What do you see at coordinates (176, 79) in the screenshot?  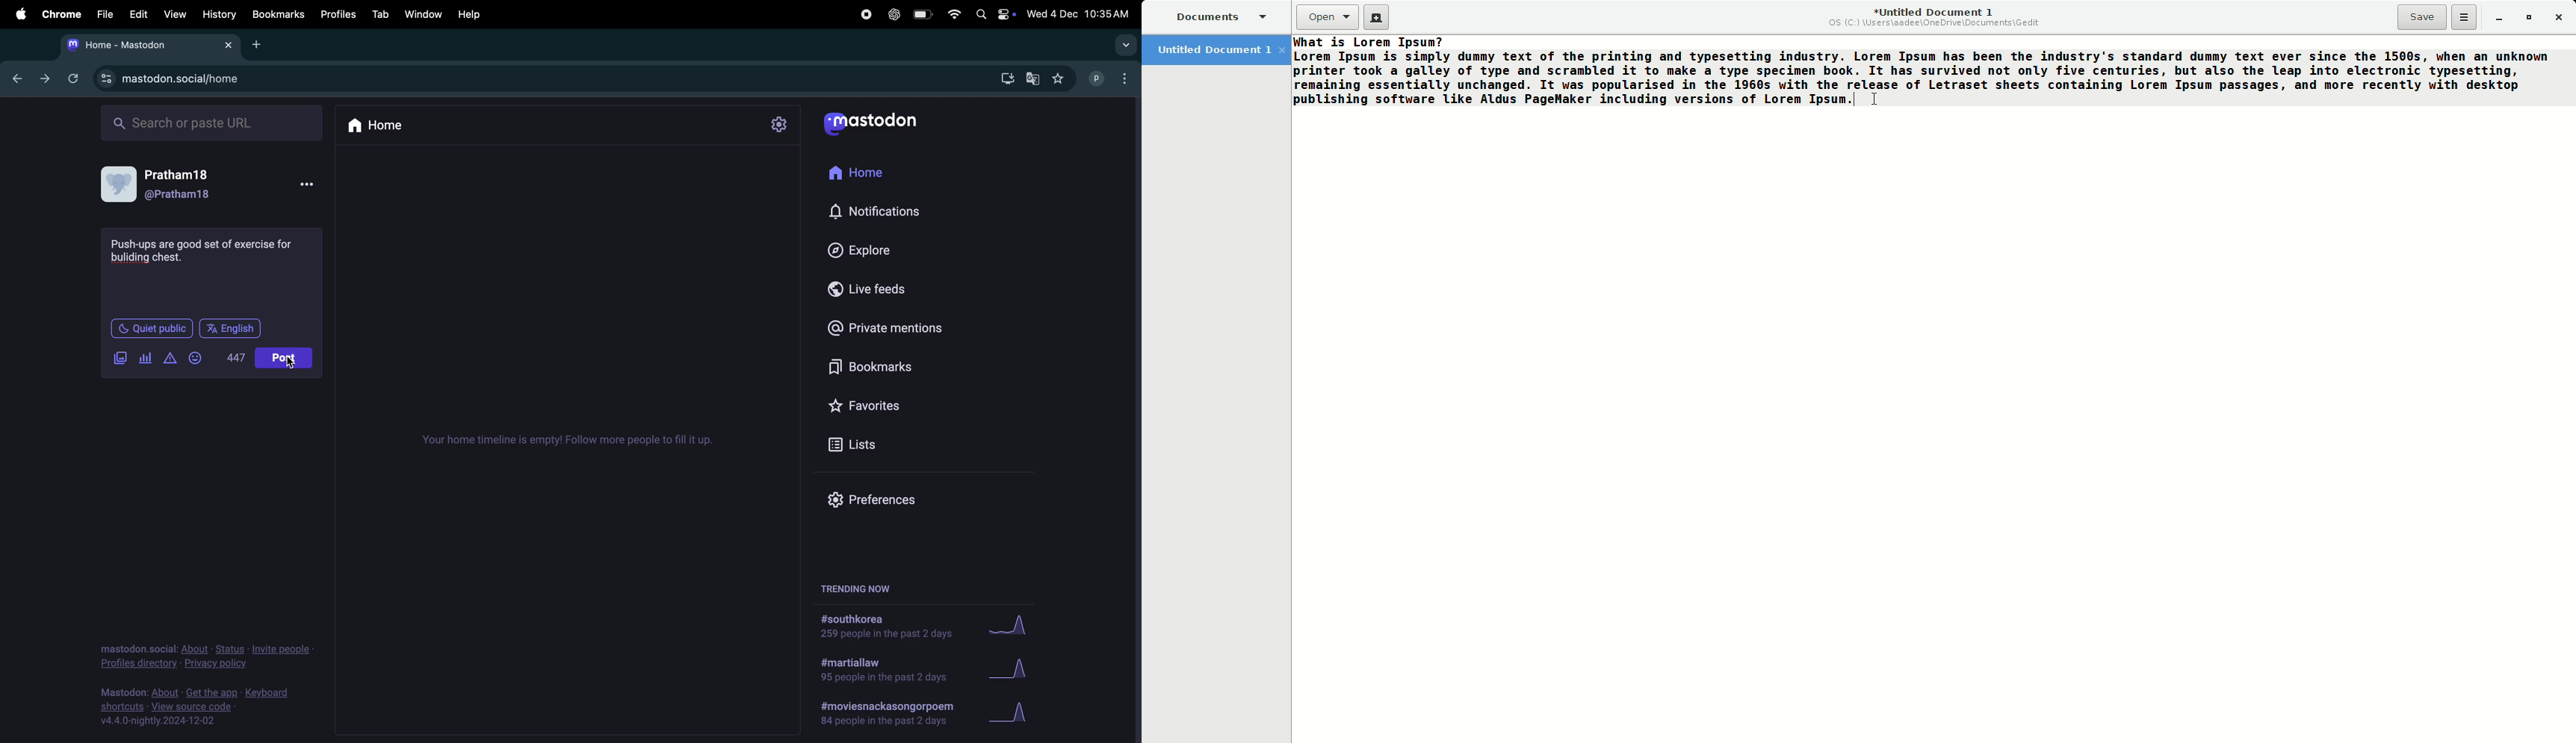 I see `mastodon url` at bounding box center [176, 79].